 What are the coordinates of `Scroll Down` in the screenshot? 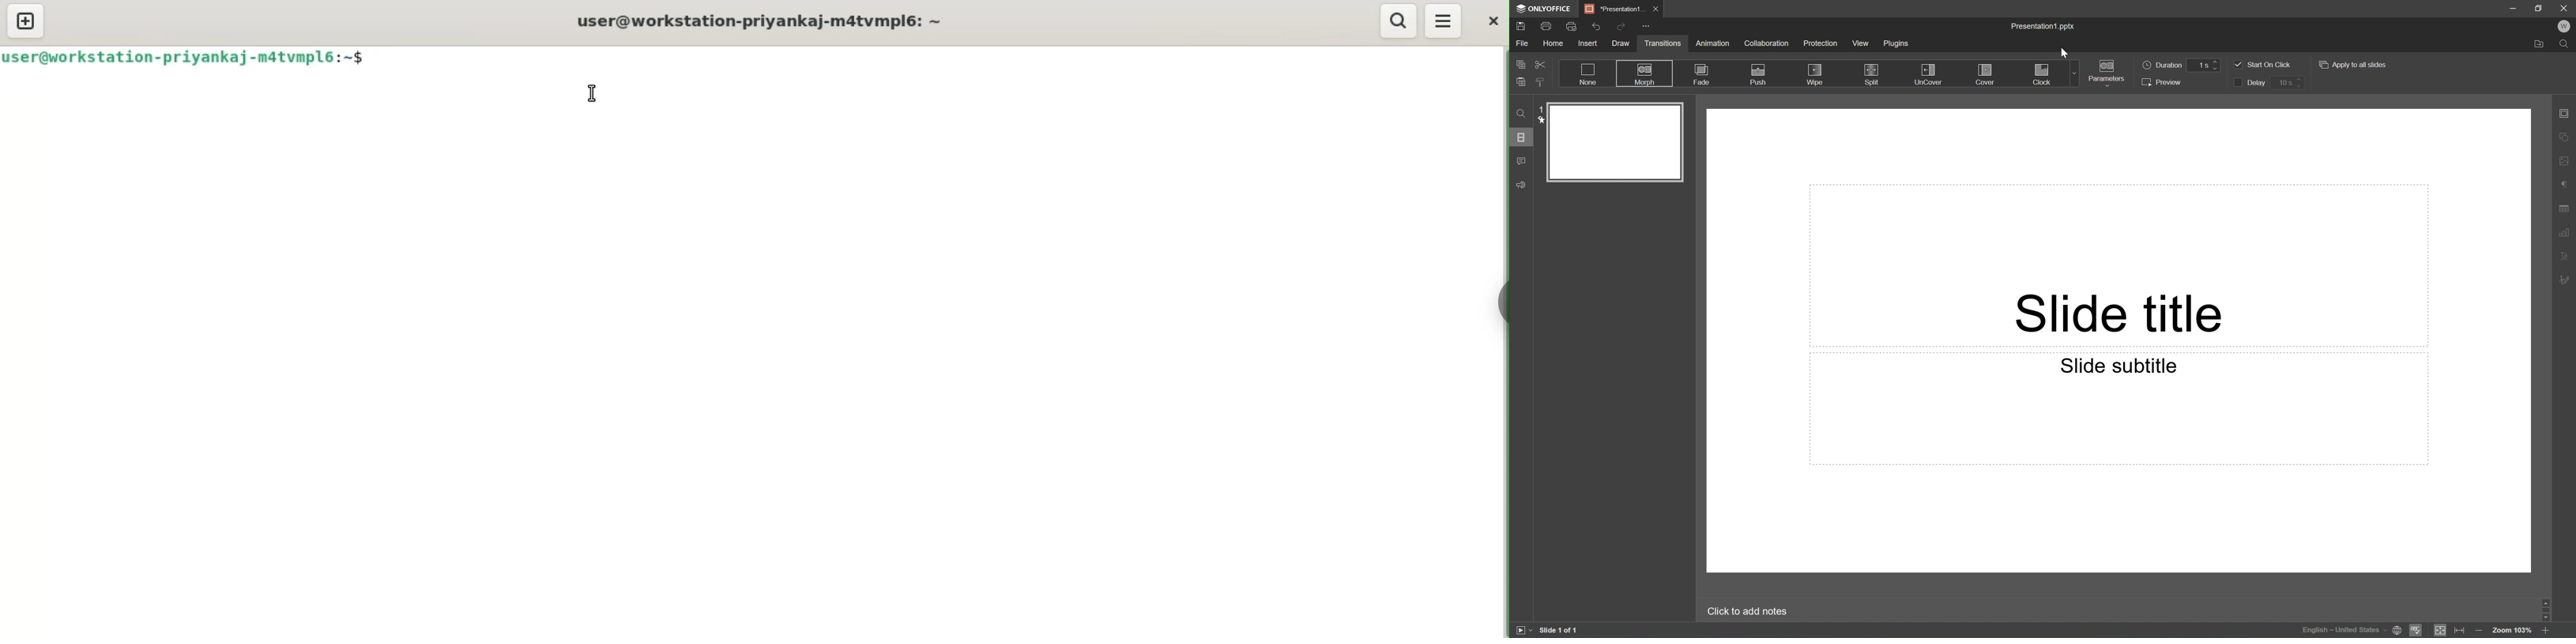 It's located at (2545, 620).